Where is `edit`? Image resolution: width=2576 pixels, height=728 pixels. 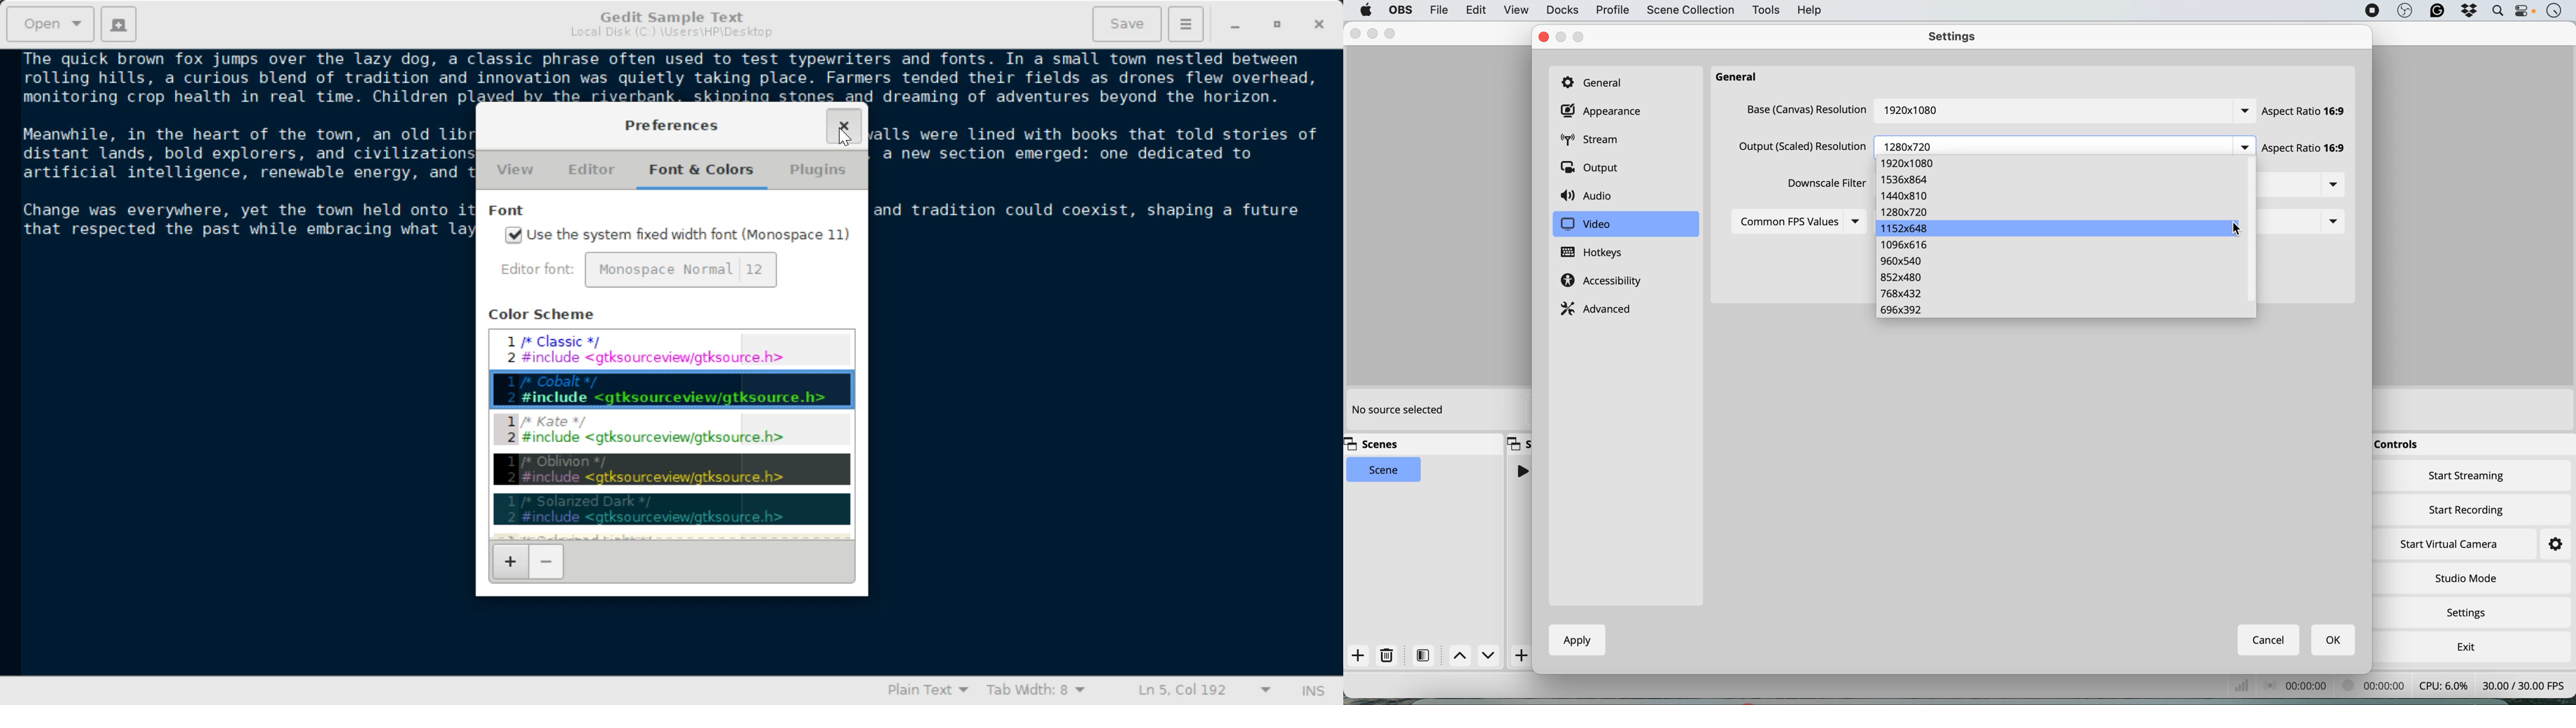 edit is located at coordinates (1474, 10).